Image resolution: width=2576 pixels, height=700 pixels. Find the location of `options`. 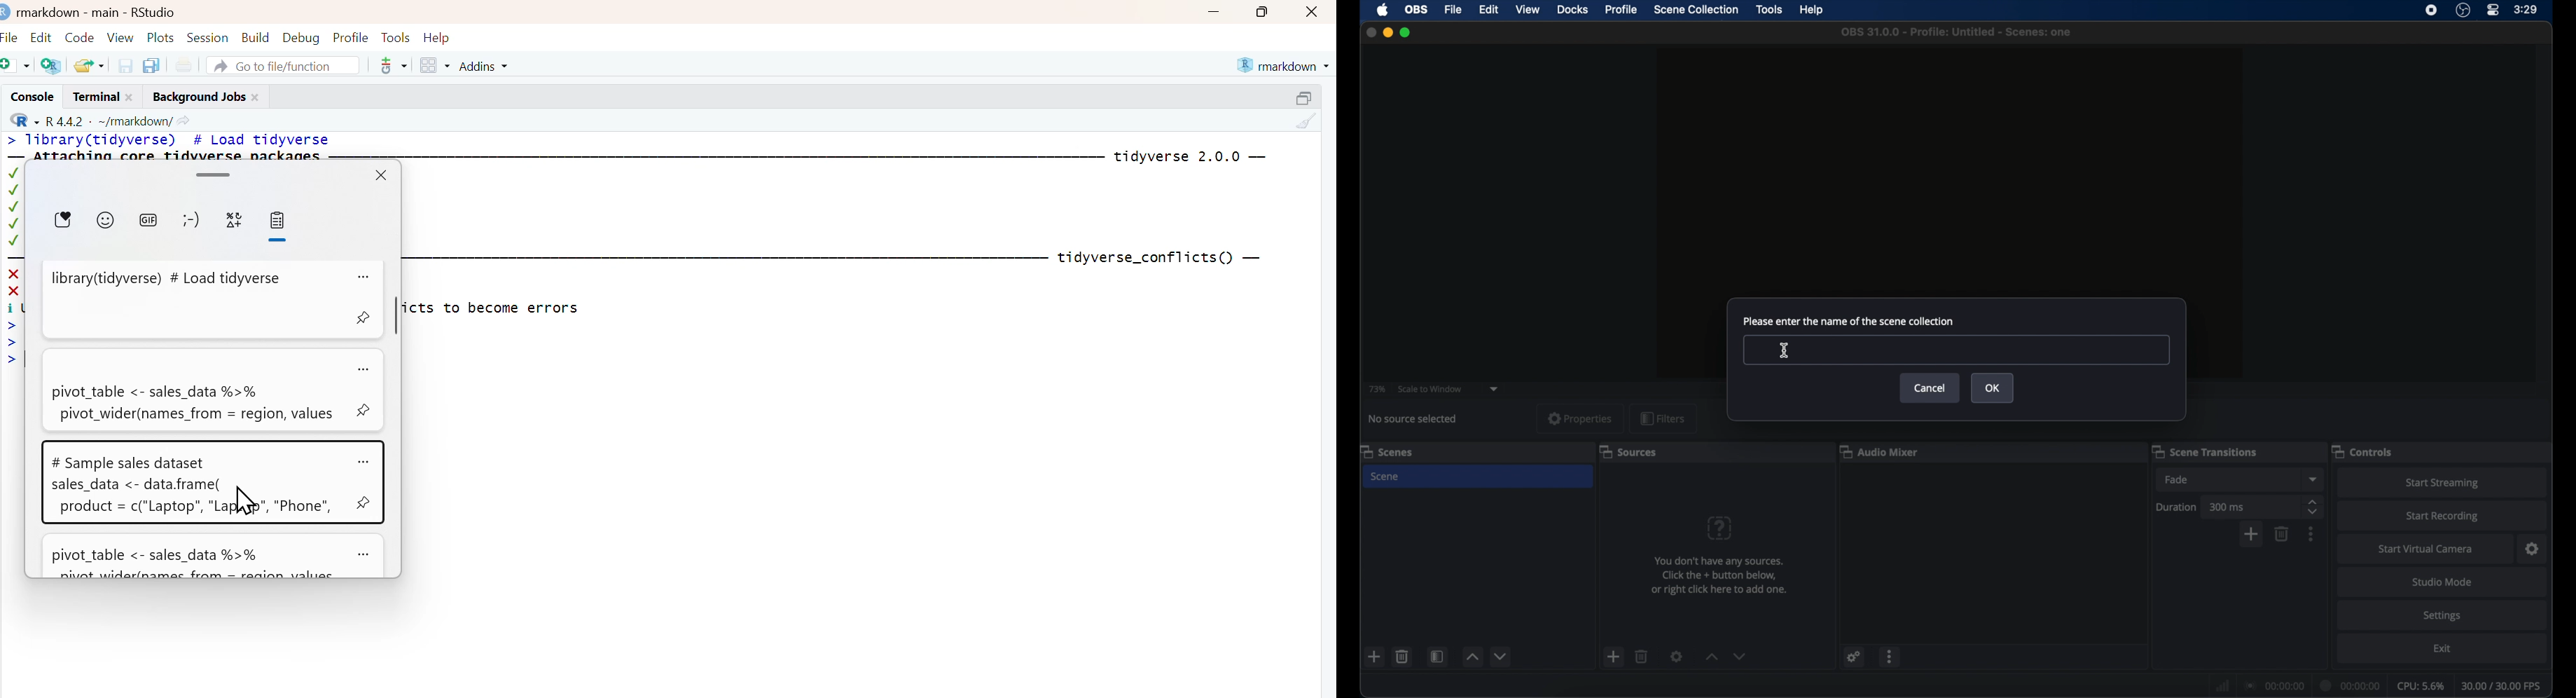

options is located at coordinates (364, 461).